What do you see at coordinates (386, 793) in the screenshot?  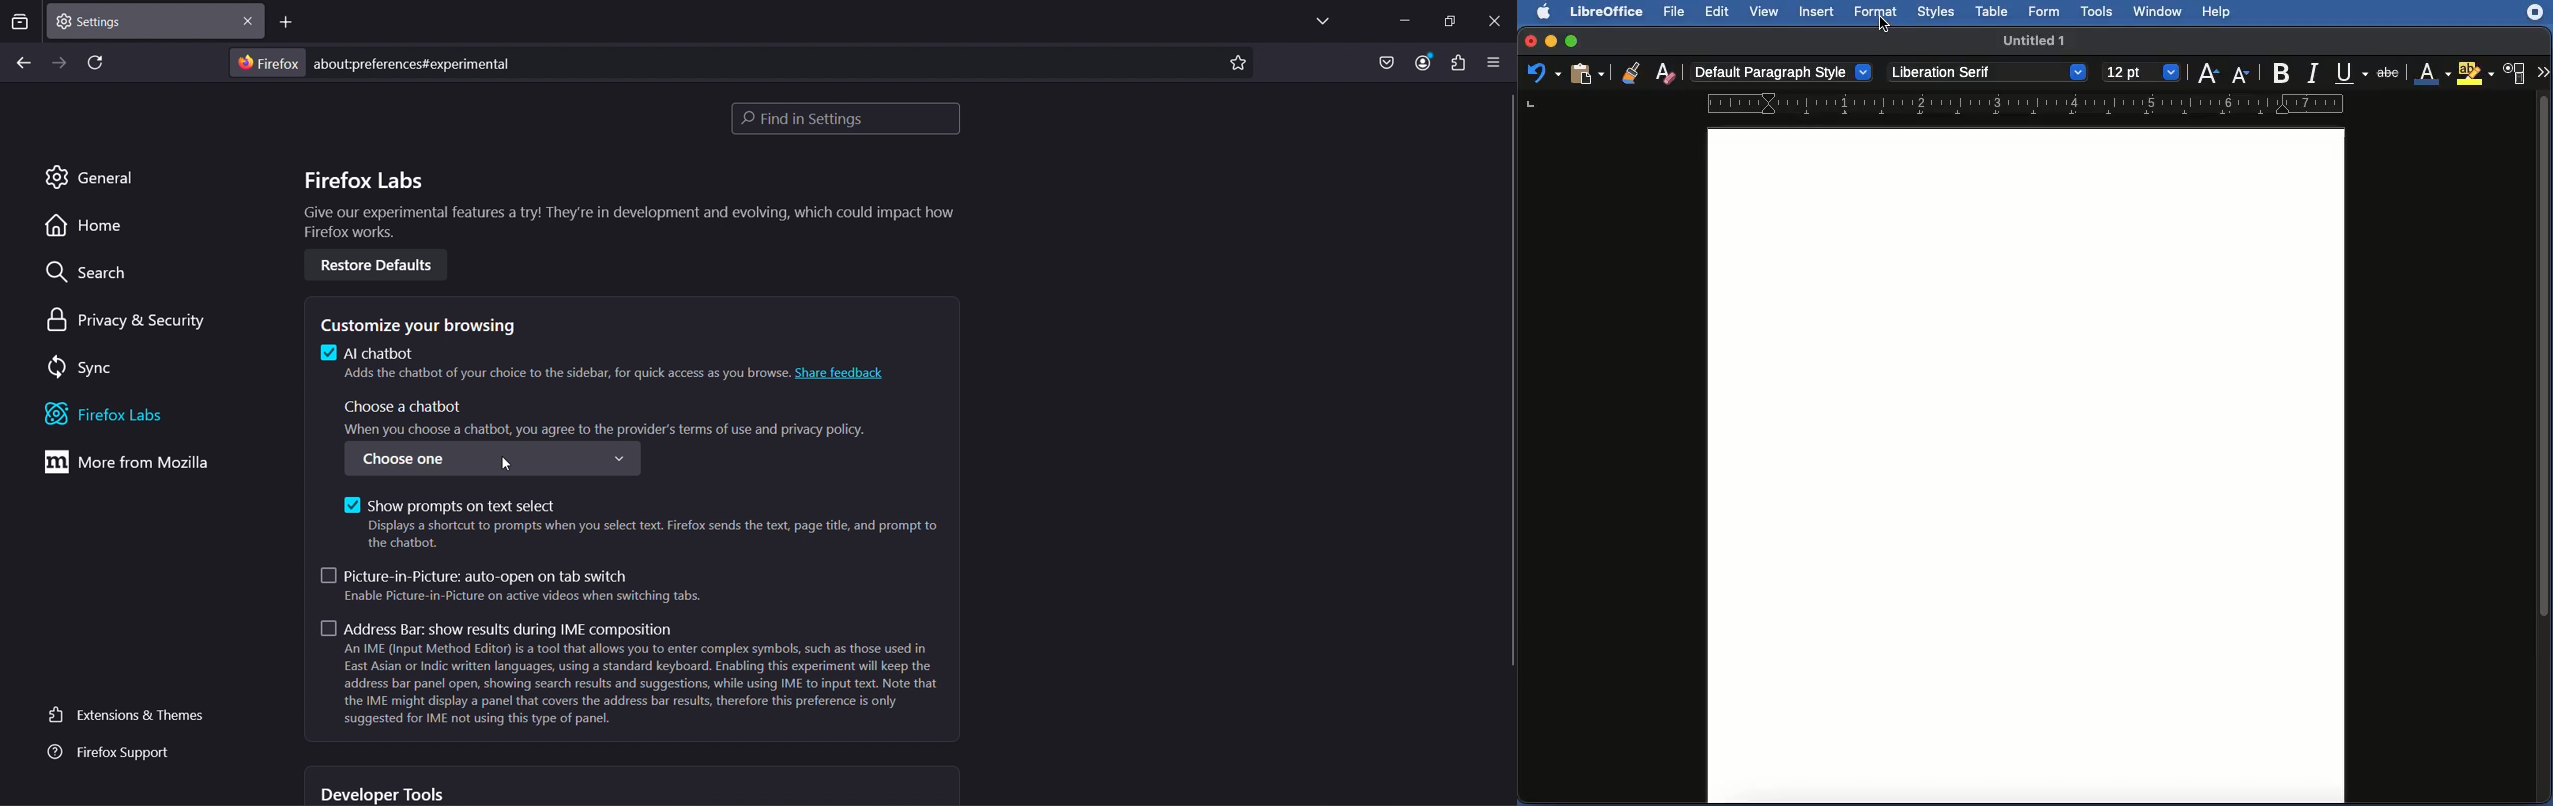 I see `developer tools` at bounding box center [386, 793].